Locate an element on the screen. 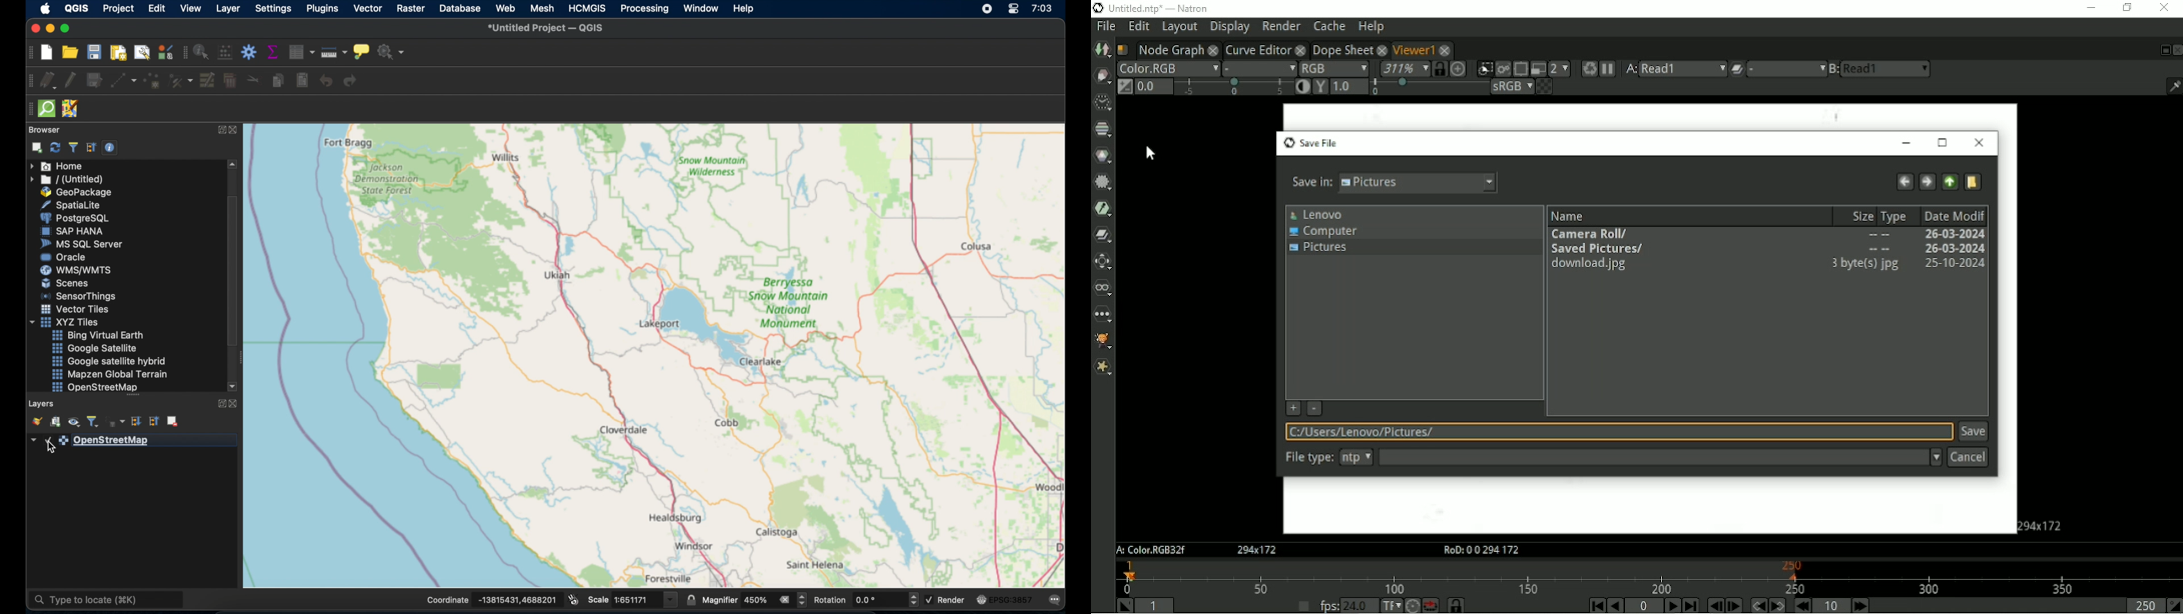 This screenshot has width=2184, height=616. show layout manager is located at coordinates (142, 53).